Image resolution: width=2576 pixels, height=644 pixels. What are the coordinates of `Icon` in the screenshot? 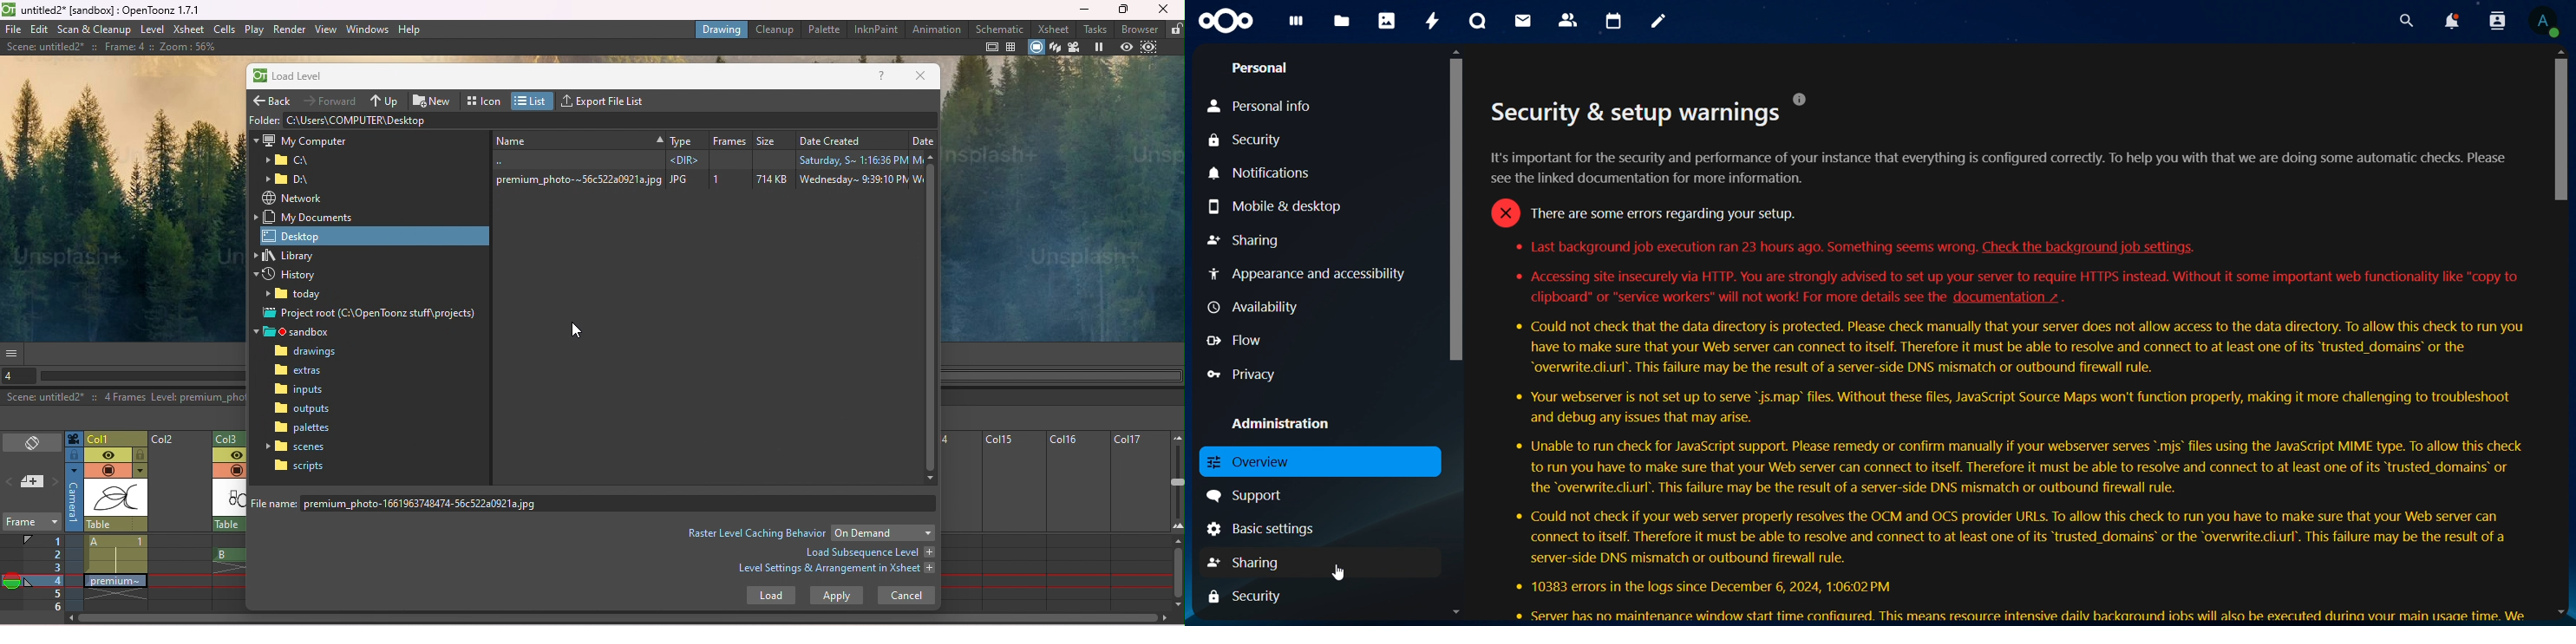 It's located at (485, 99).